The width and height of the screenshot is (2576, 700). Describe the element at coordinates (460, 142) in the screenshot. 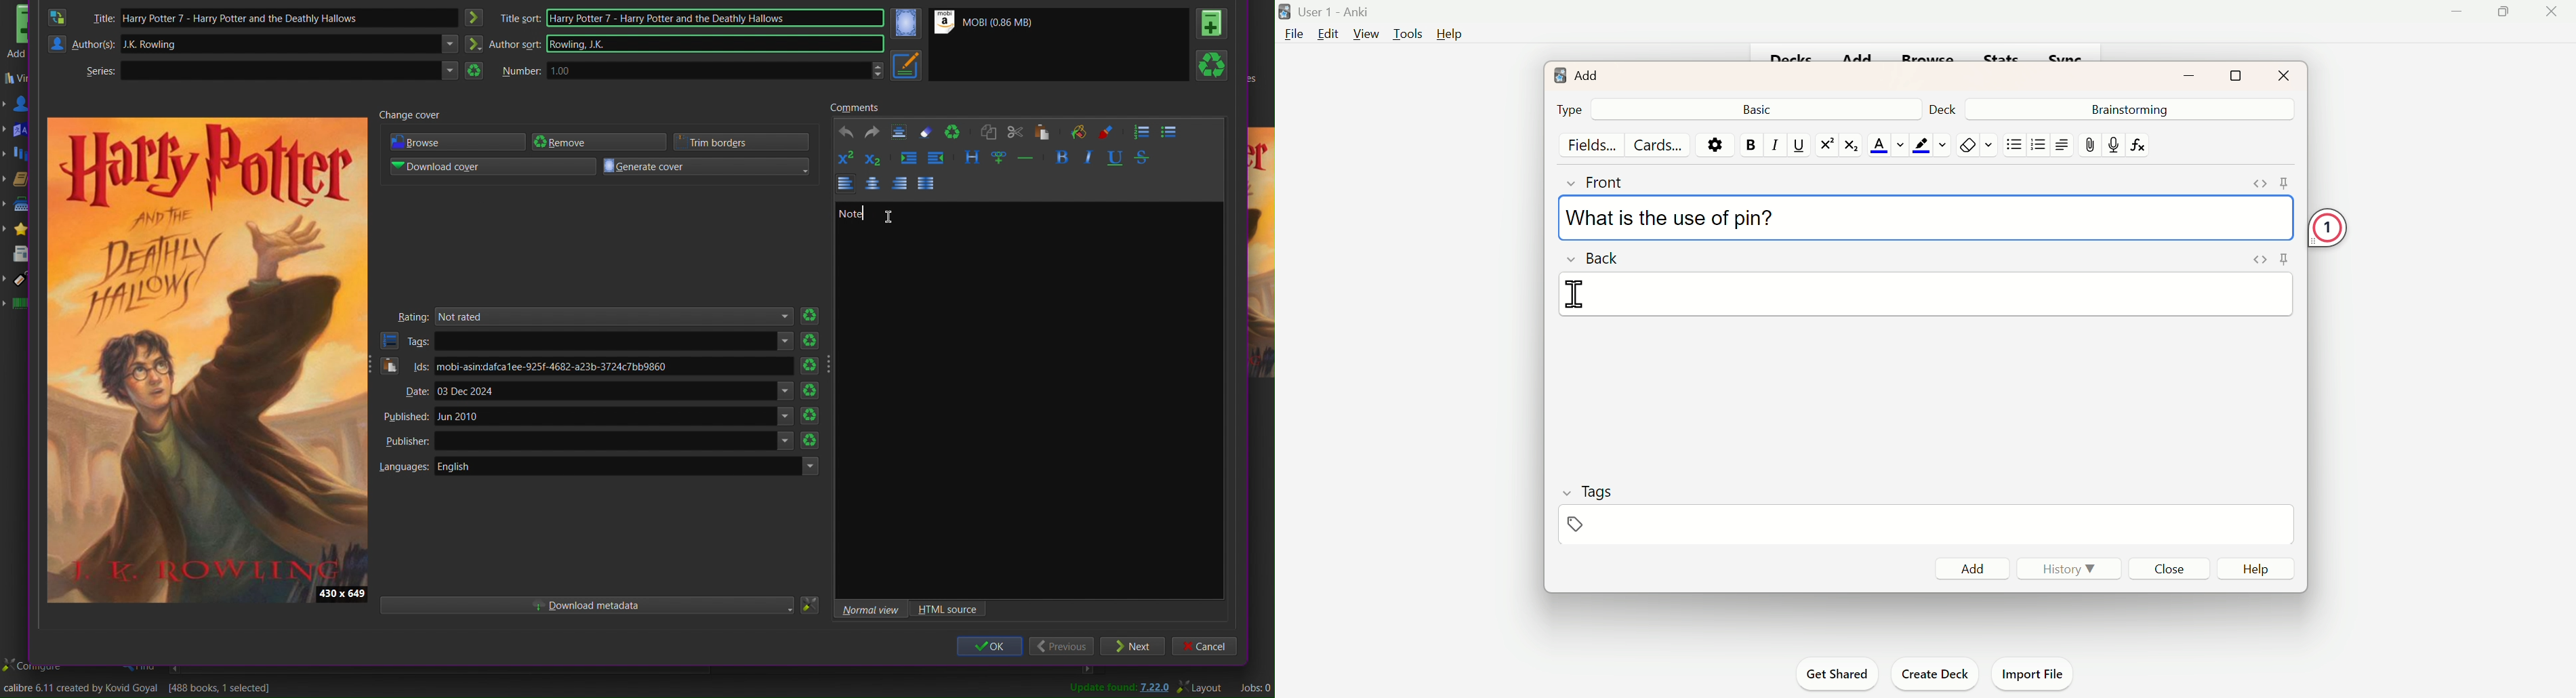

I see `Browse` at that location.